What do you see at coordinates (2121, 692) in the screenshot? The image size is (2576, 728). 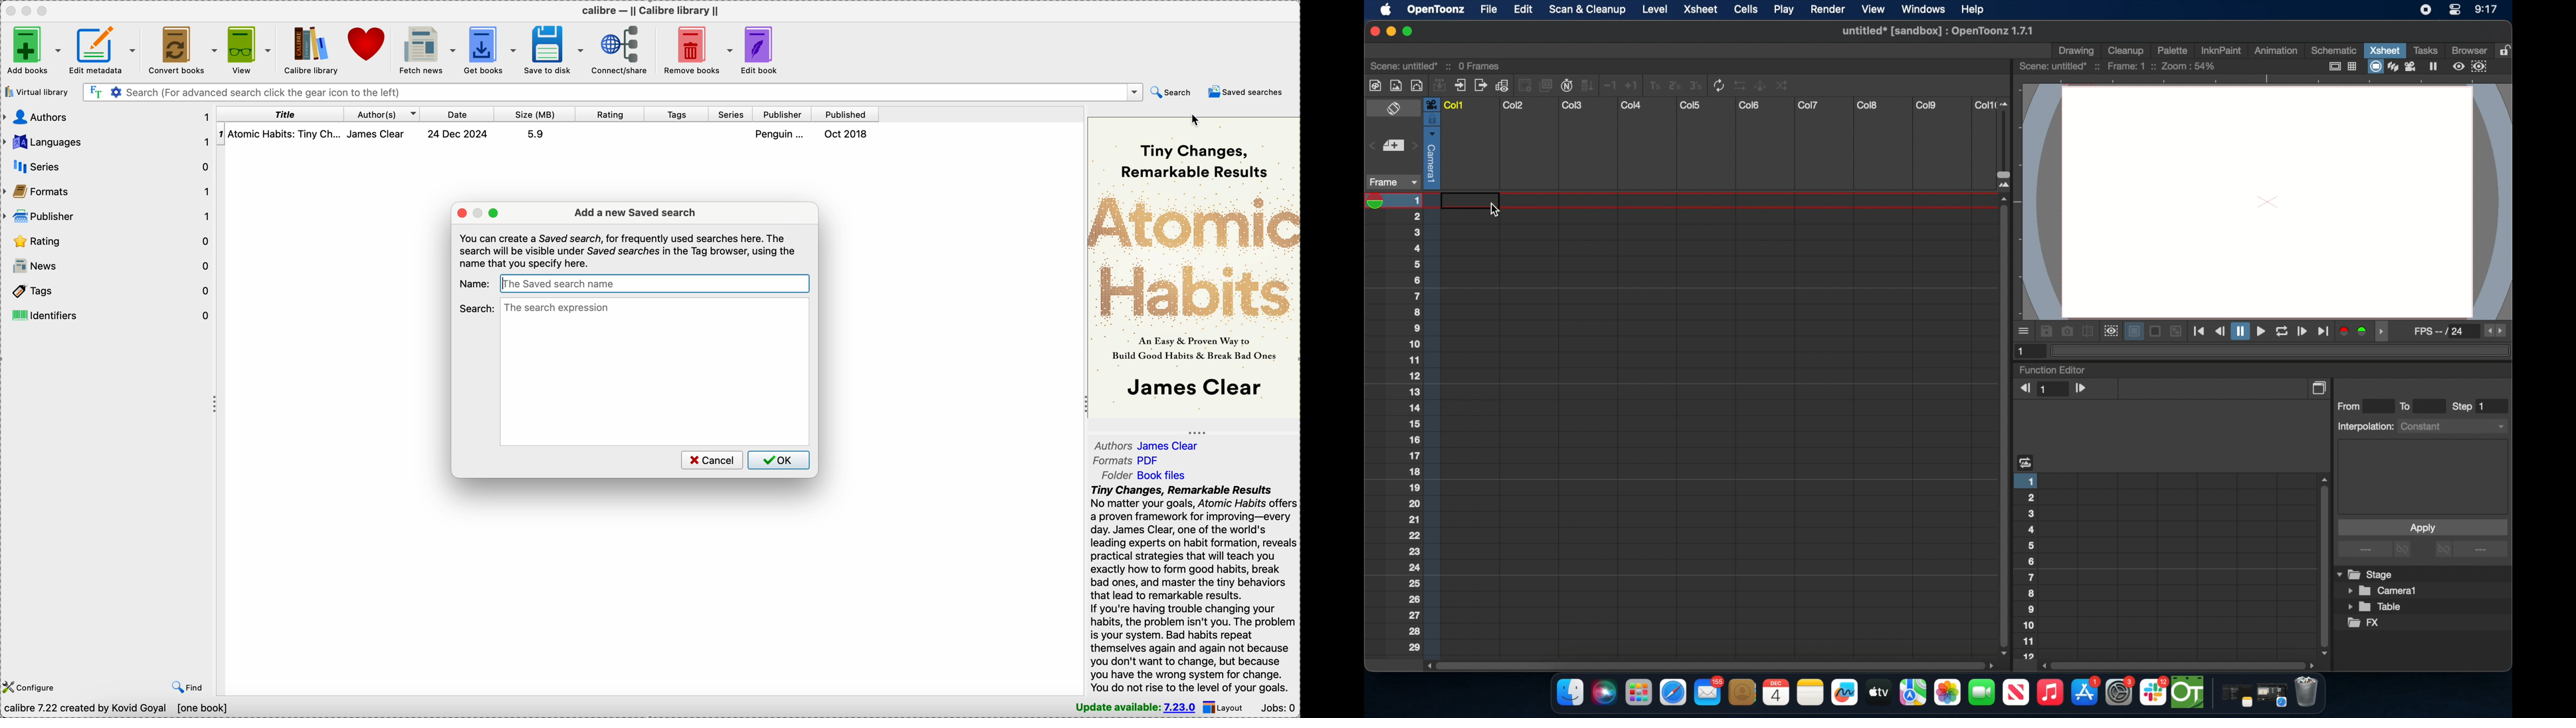 I see `settings` at bounding box center [2121, 692].